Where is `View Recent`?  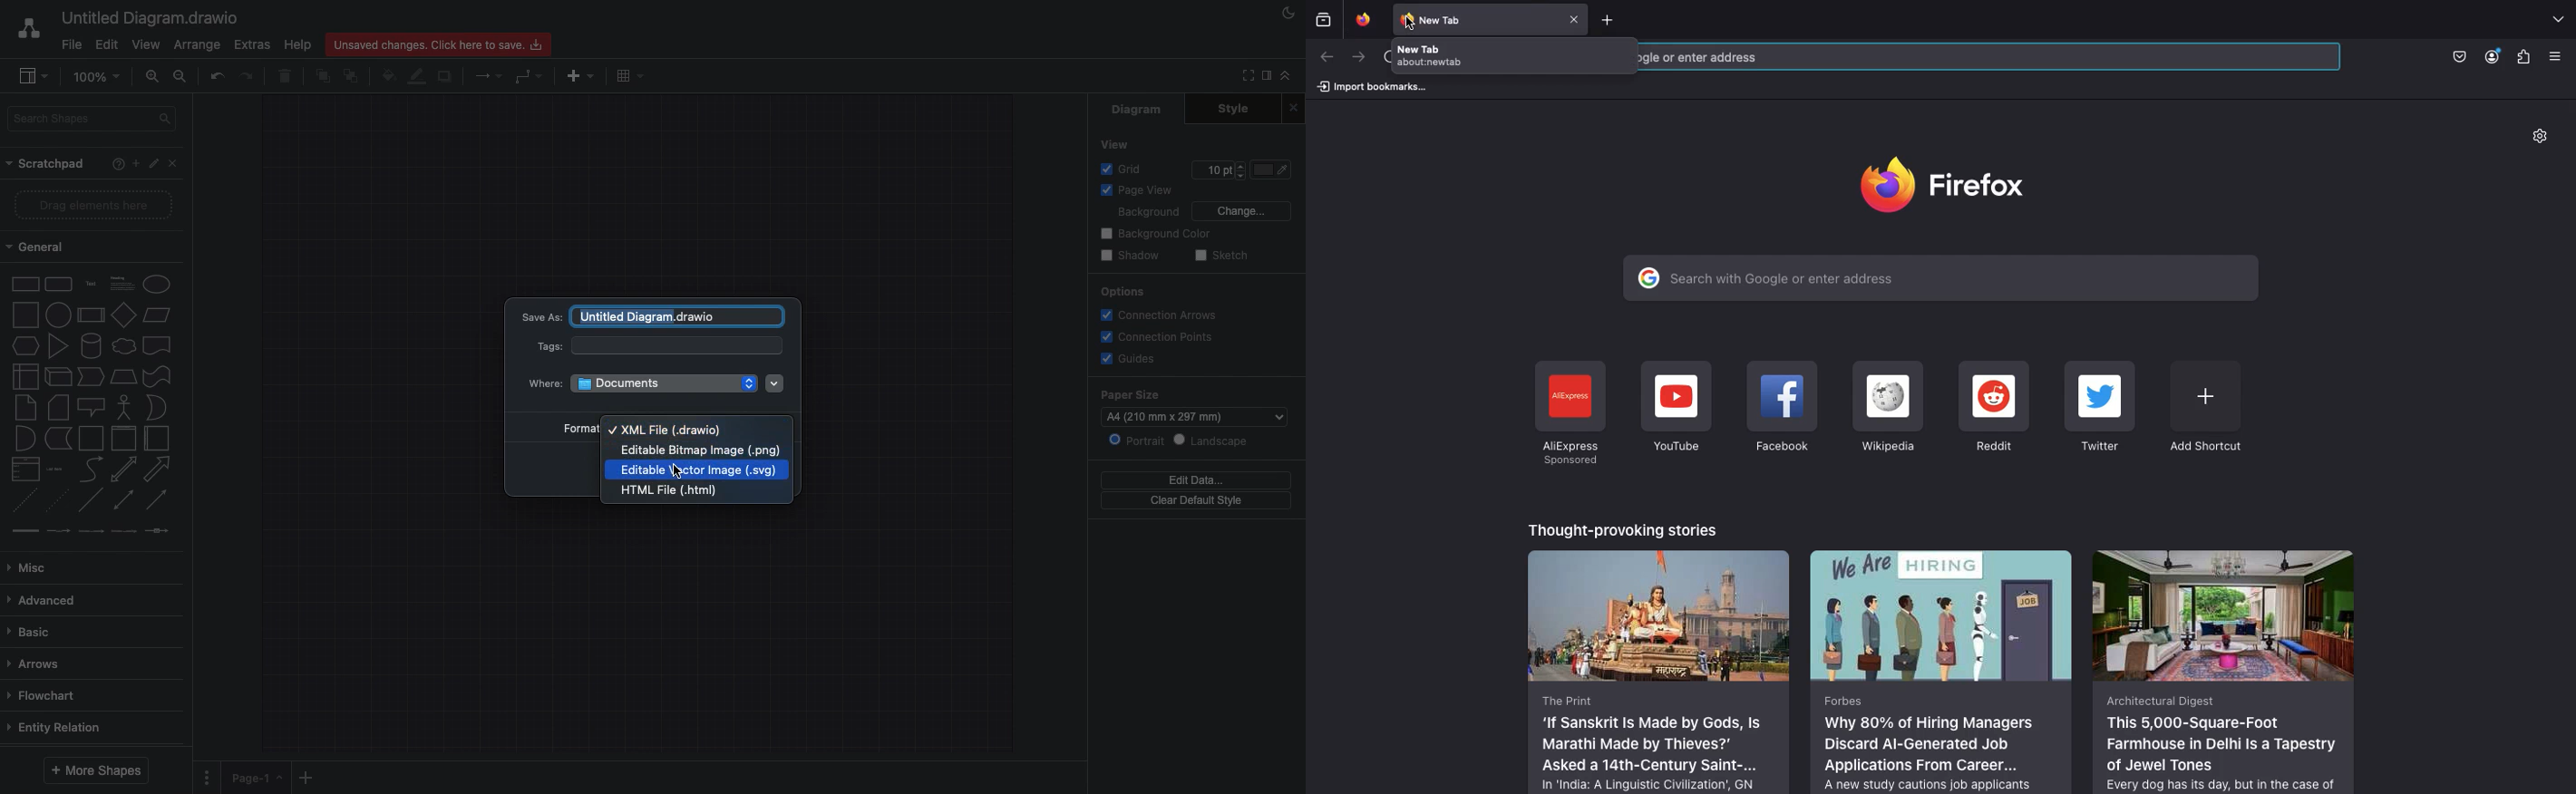 View Recent is located at coordinates (1323, 19).